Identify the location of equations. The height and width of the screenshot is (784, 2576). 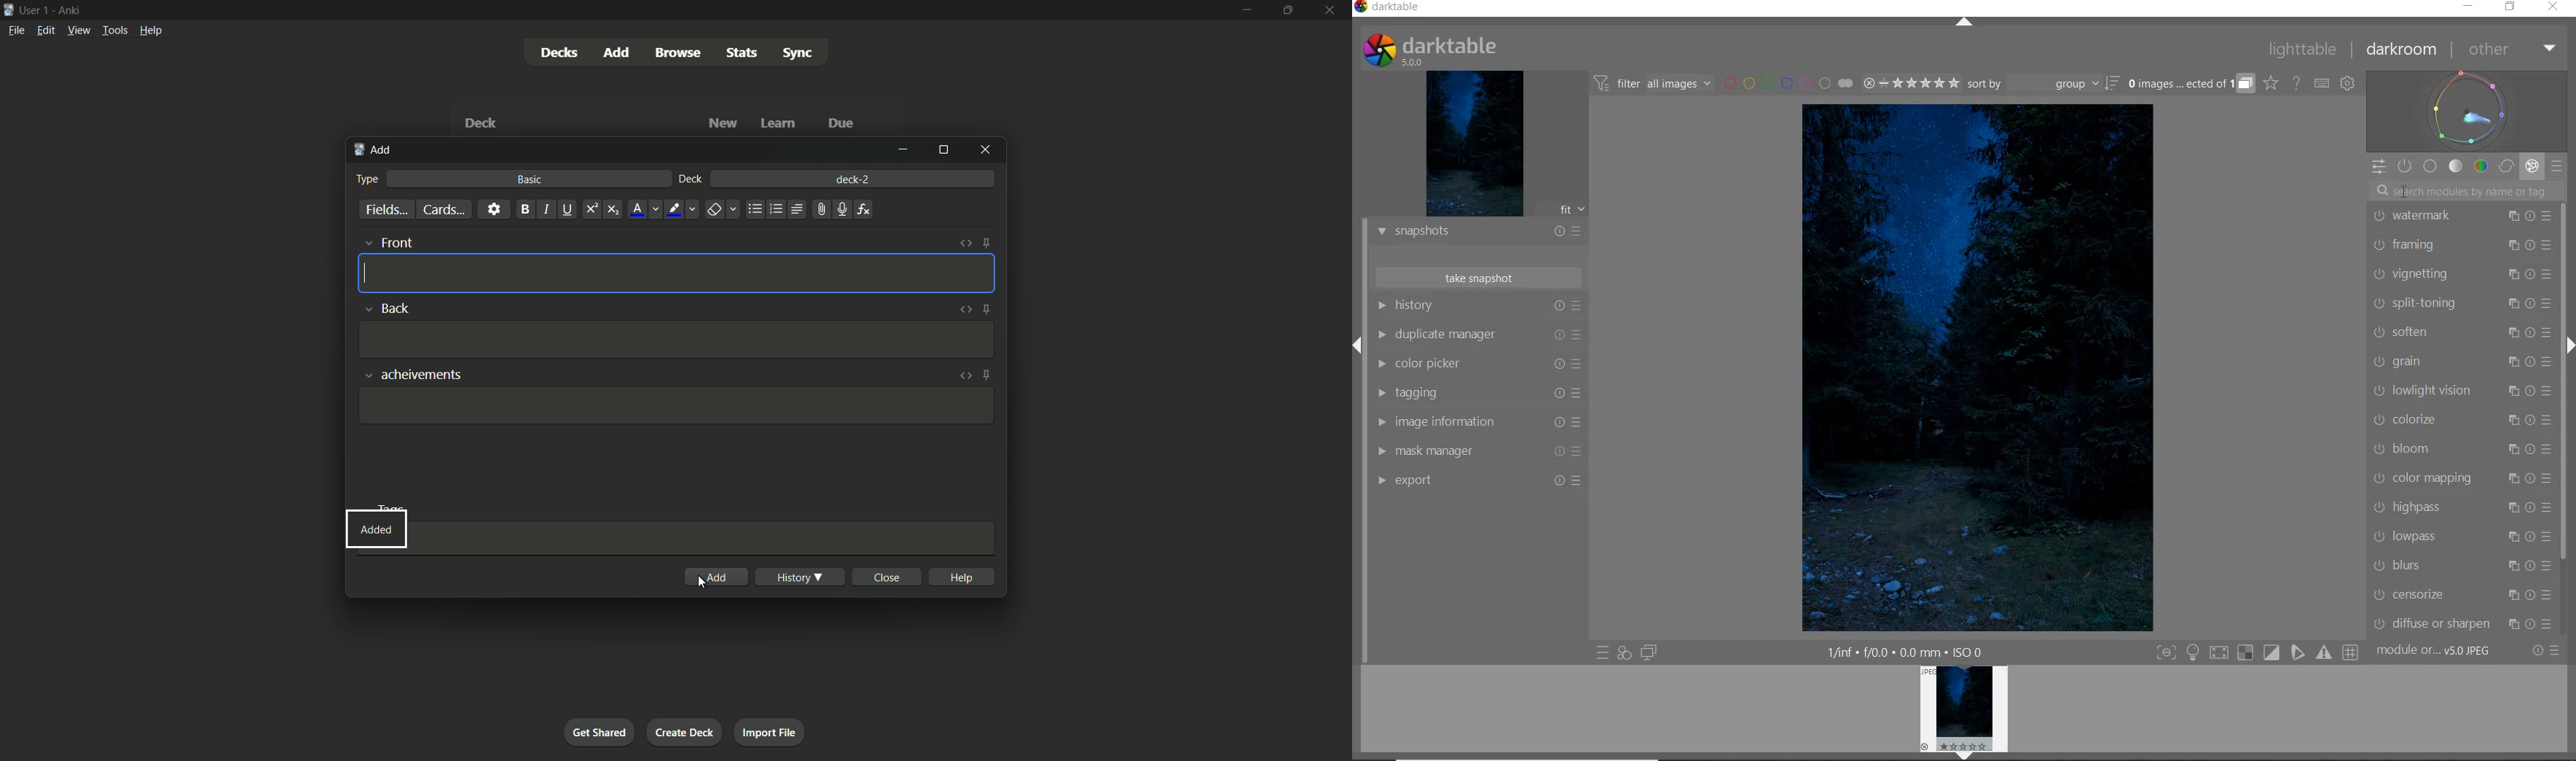
(864, 209).